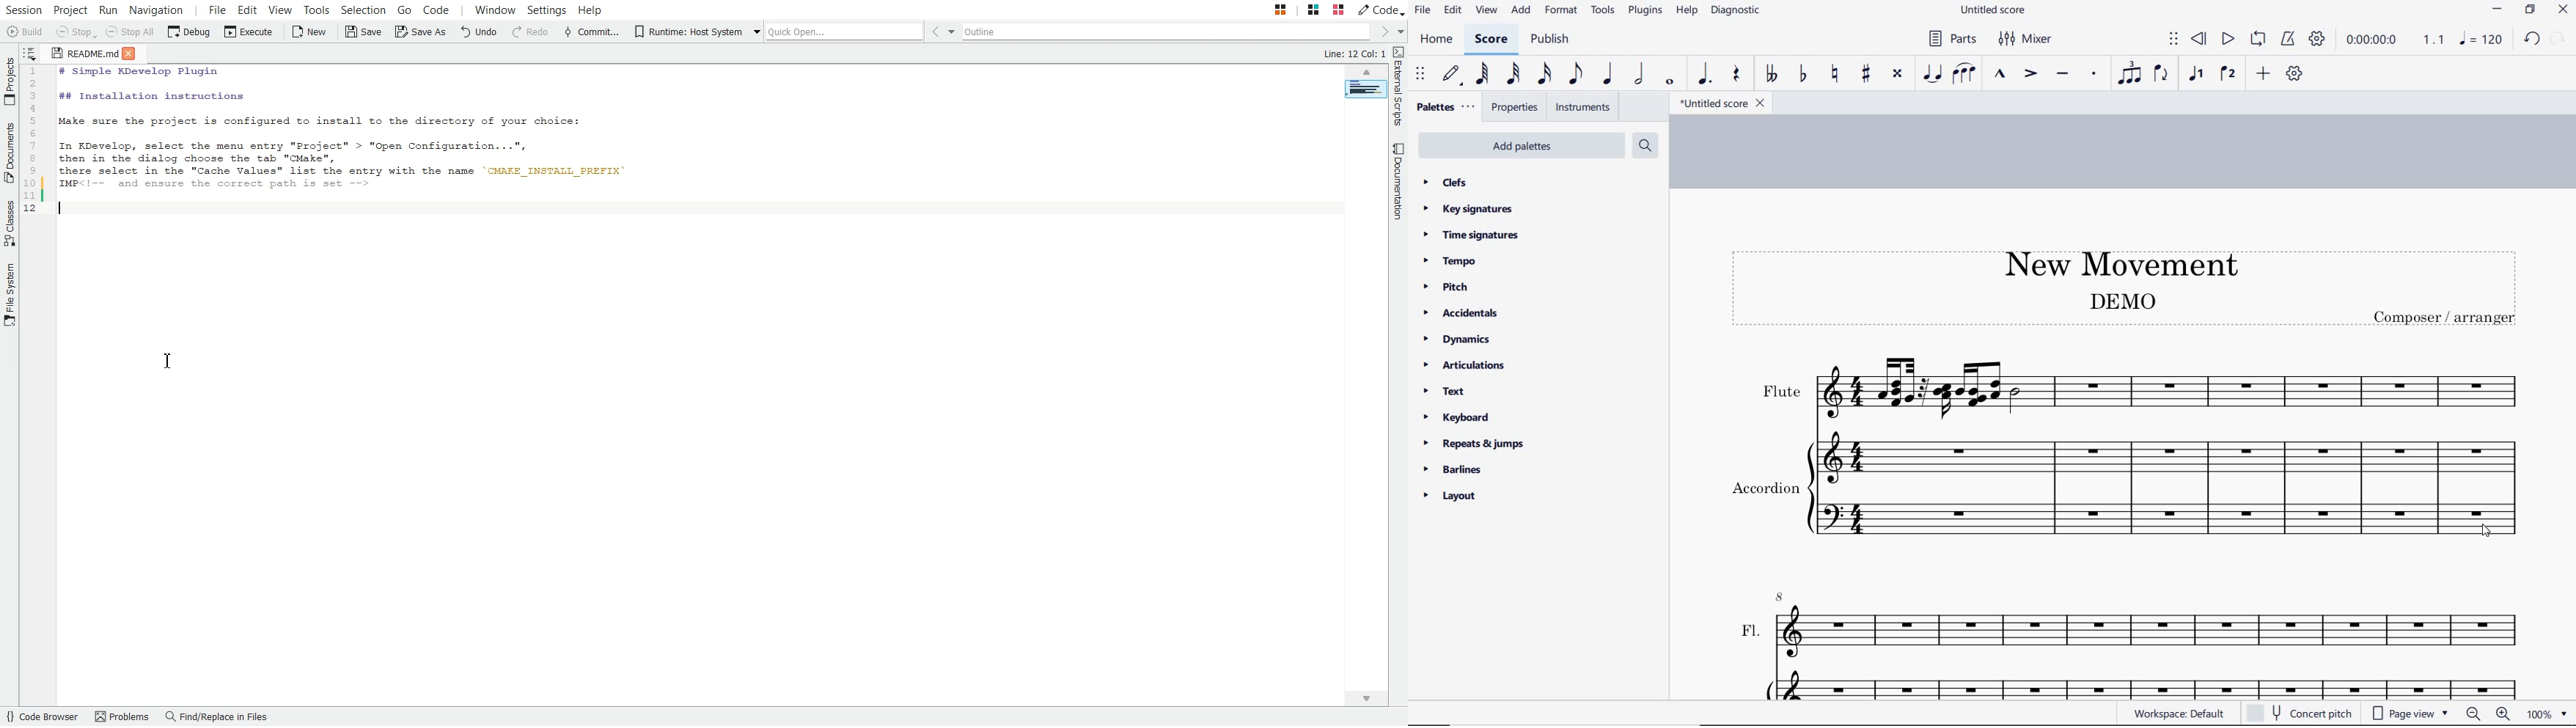 The height and width of the screenshot is (728, 2576). Describe the element at coordinates (1575, 76) in the screenshot. I see `eighth note` at that location.